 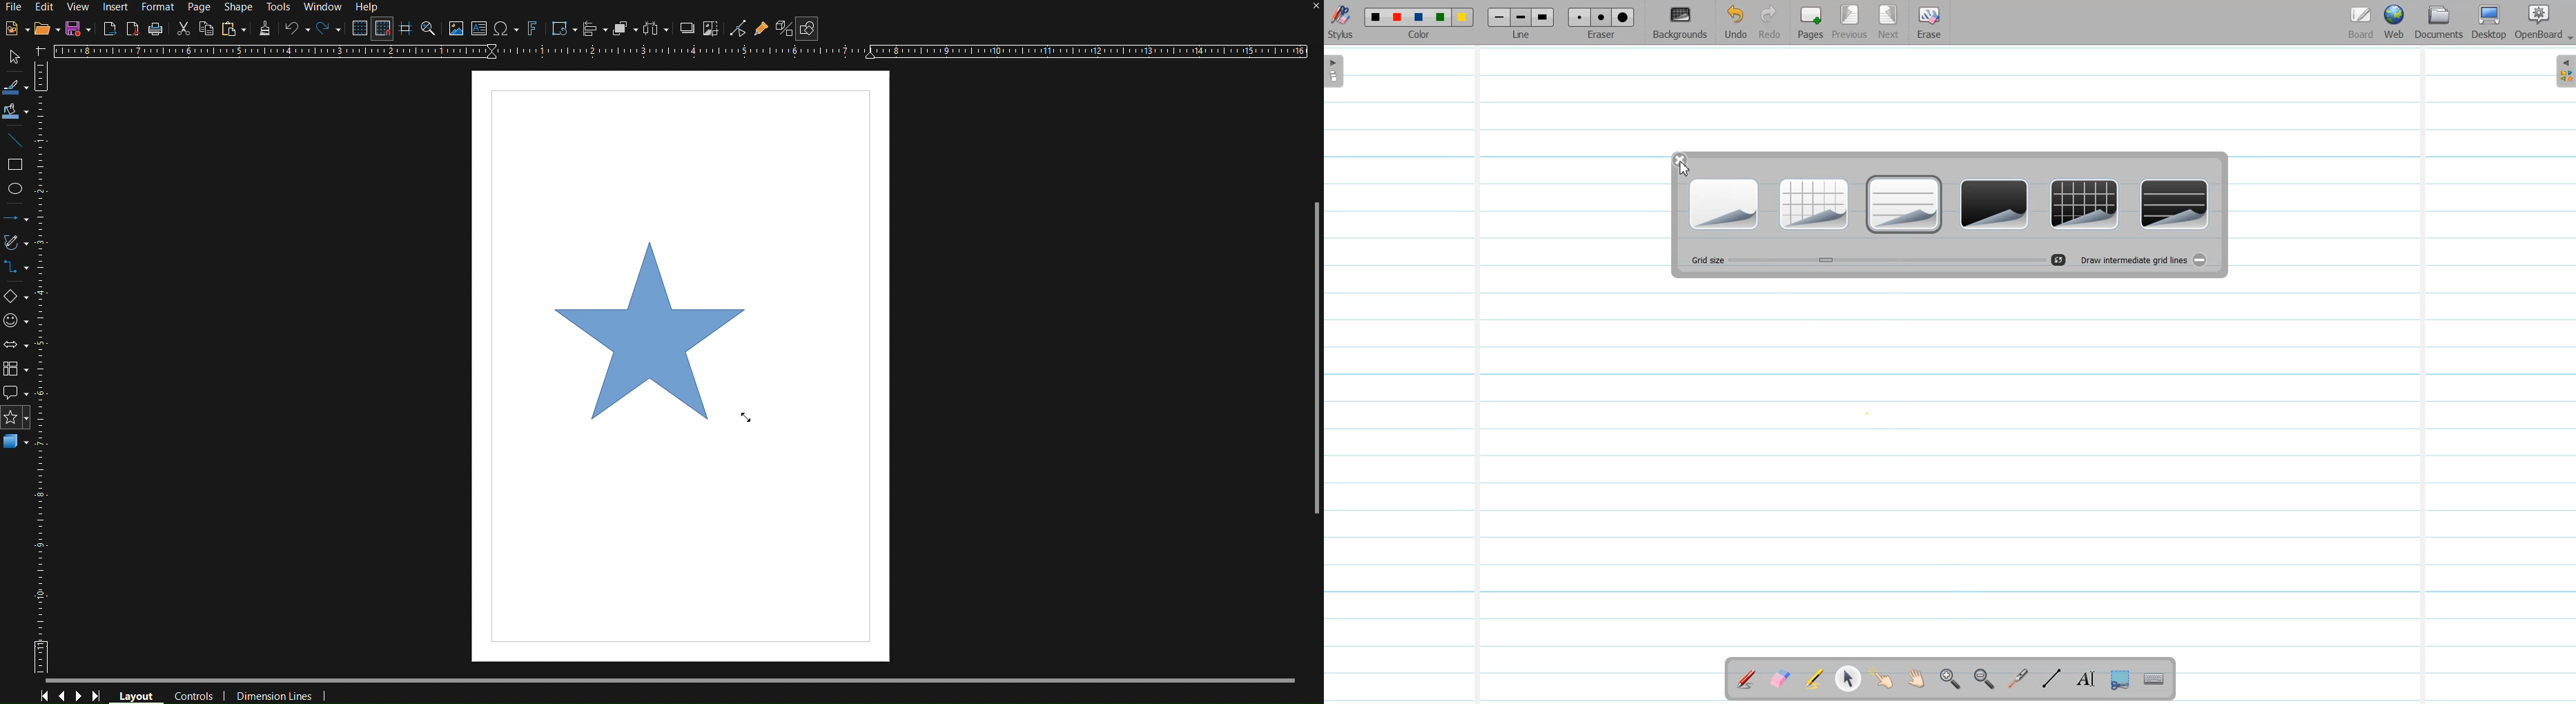 What do you see at coordinates (157, 28) in the screenshot?
I see `Print` at bounding box center [157, 28].